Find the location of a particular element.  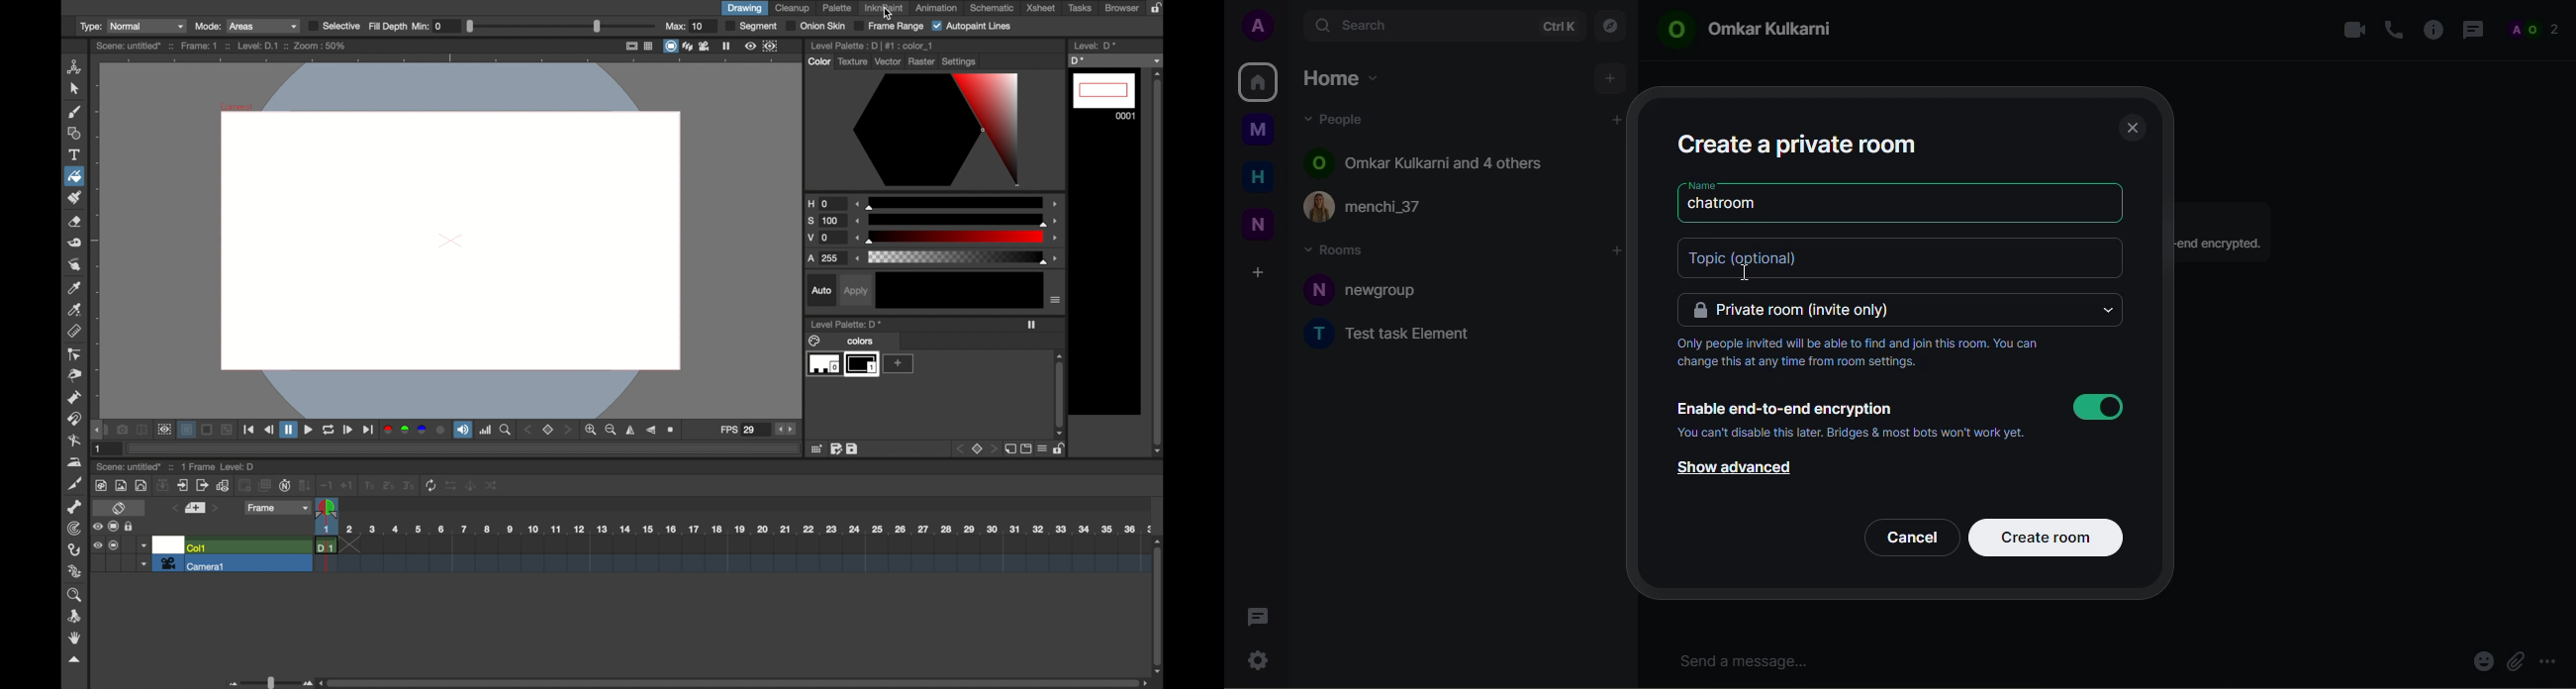

enabled is located at coordinates (2097, 407).